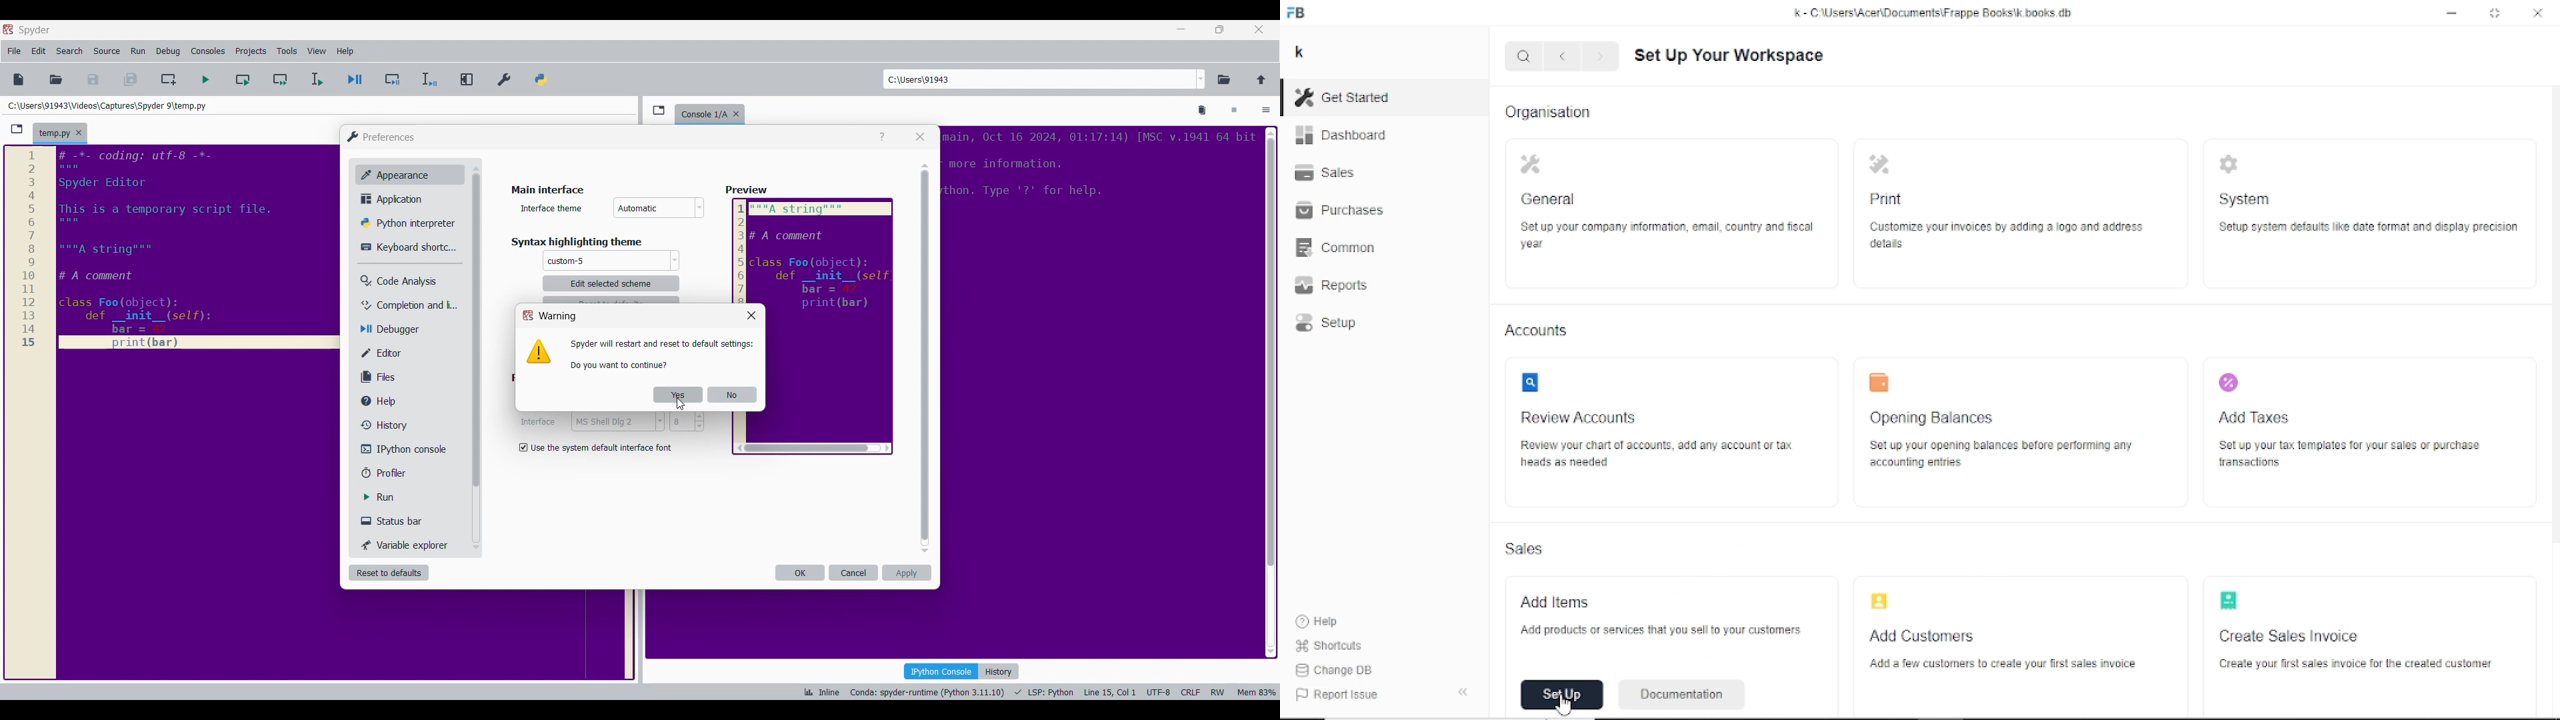 The height and width of the screenshot is (728, 2576). What do you see at coordinates (1273, 391) in the screenshot?
I see `scrollbar` at bounding box center [1273, 391].